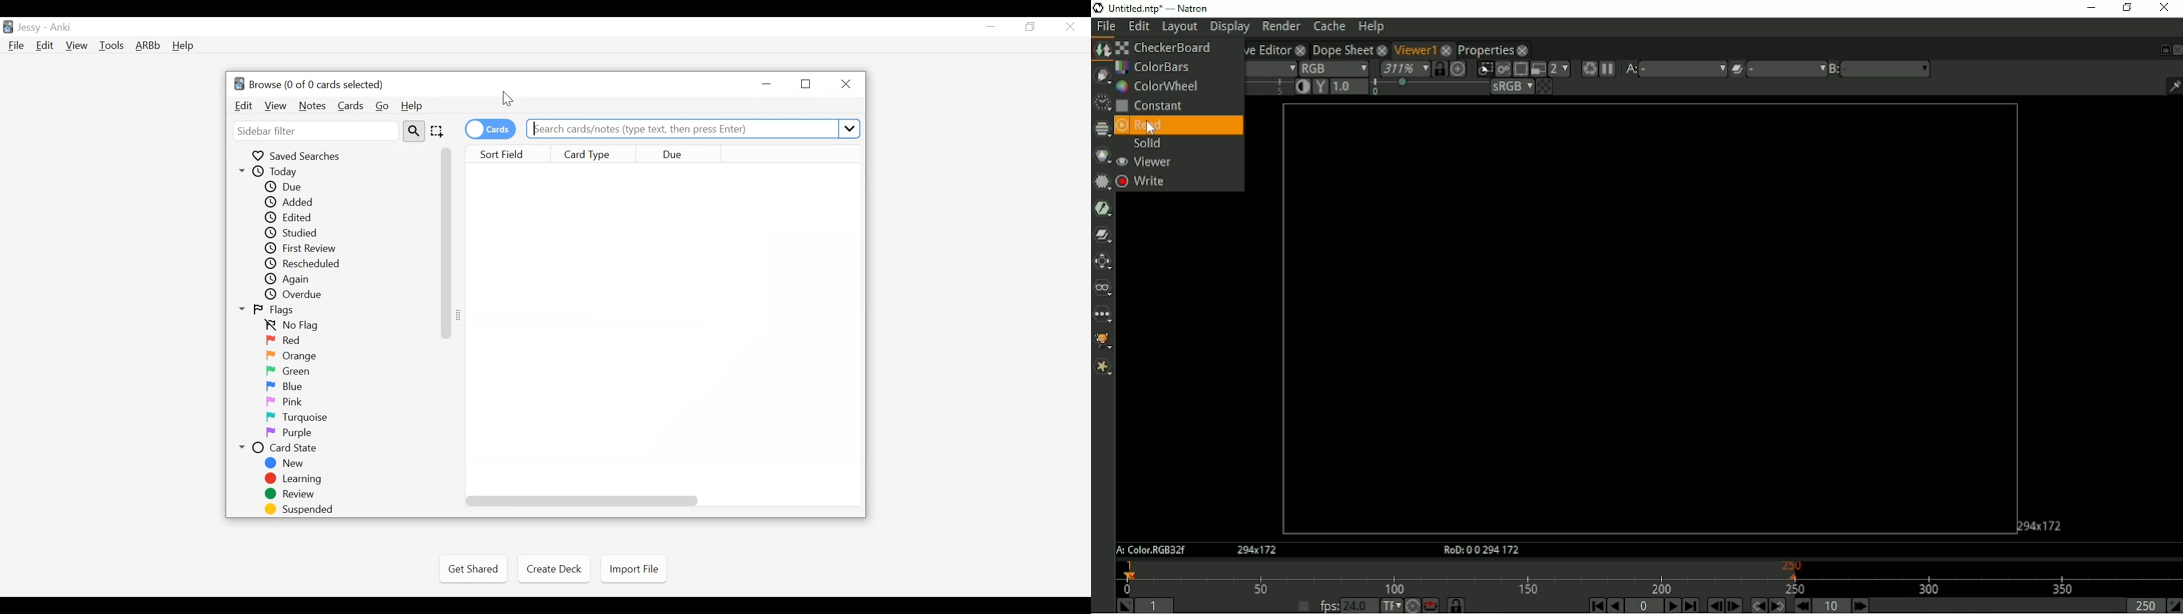 This screenshot has height=616, width=2184. What do you see at coordinates (296, 326) in the screenshot?
I see `No Flag` at bounding box center [296, 326].